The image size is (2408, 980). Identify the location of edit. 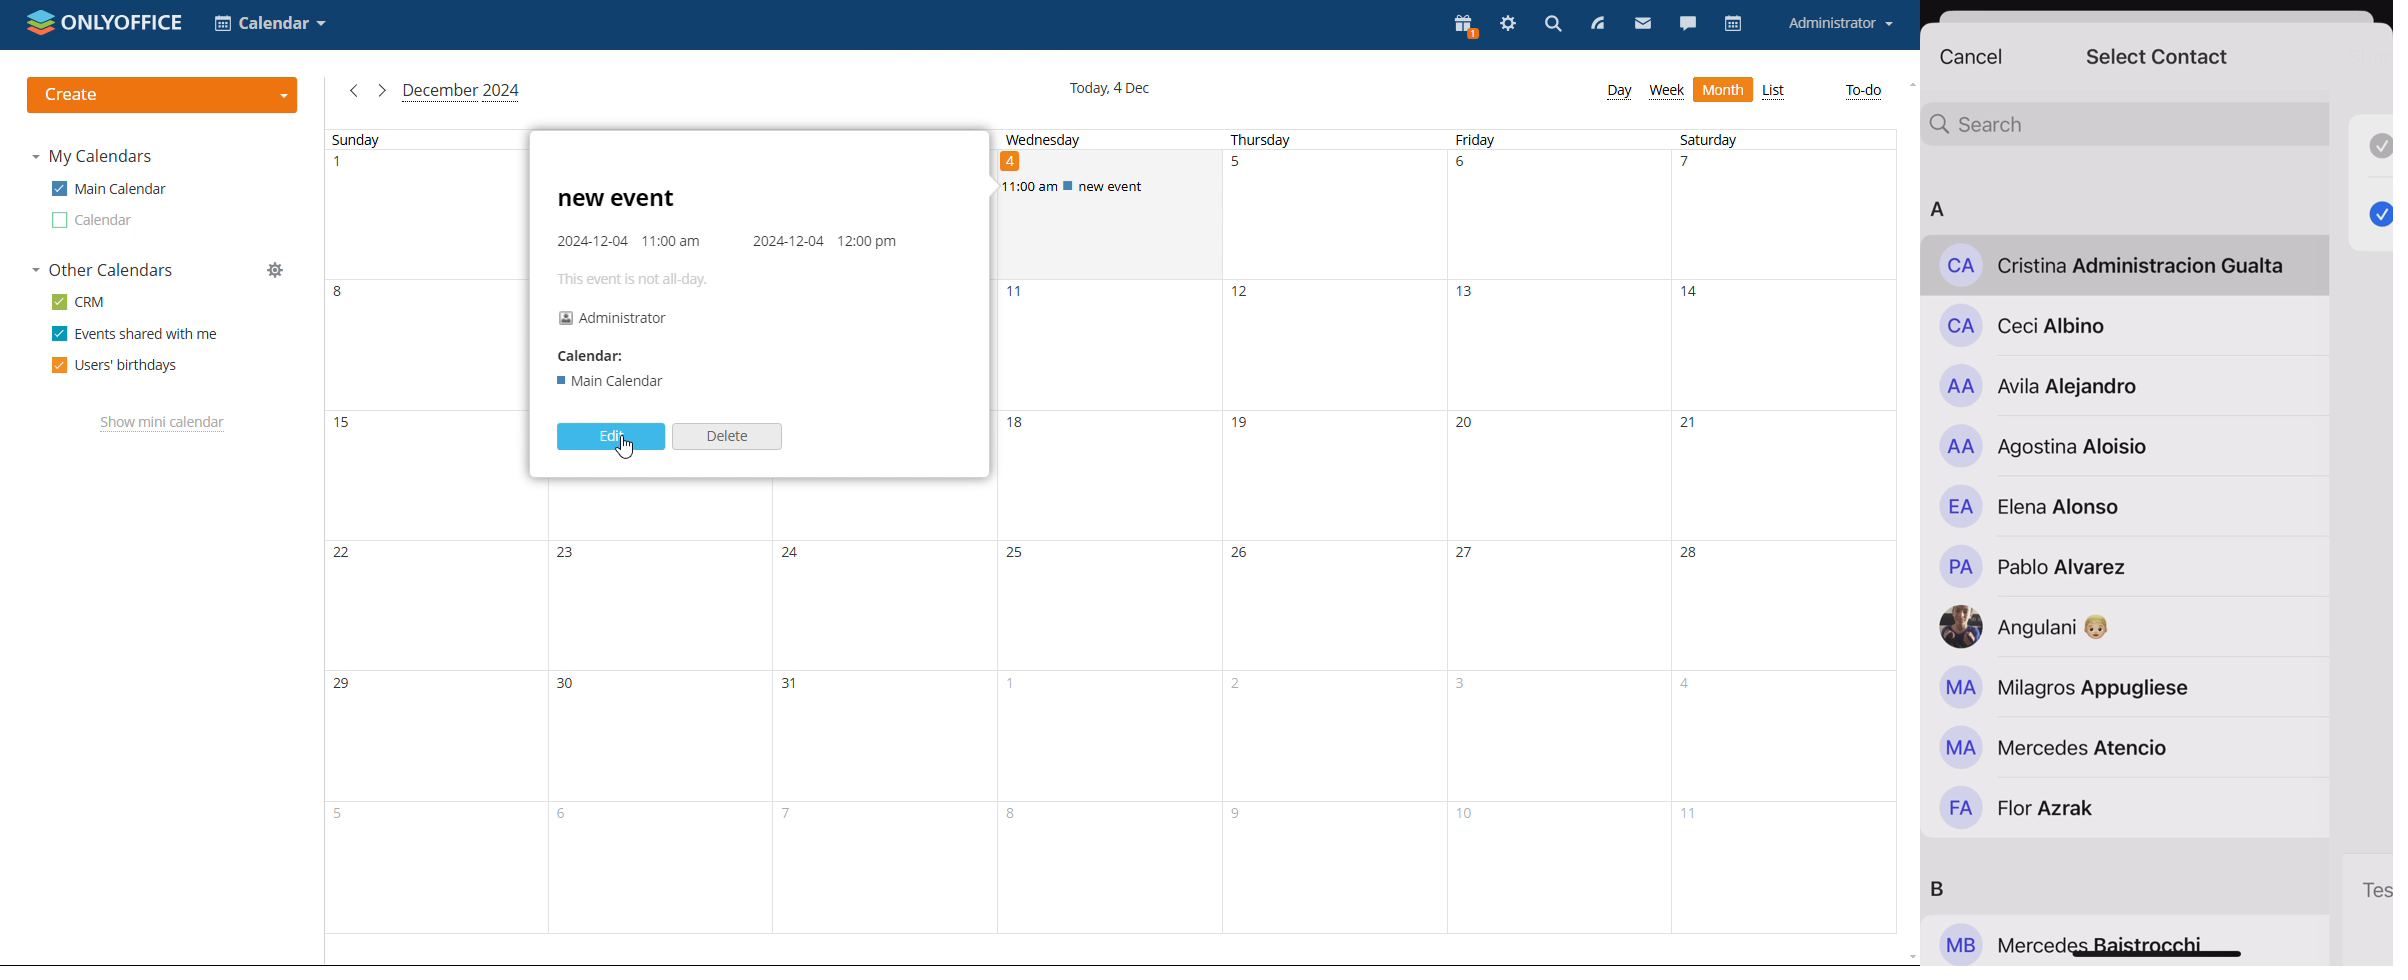
(610, 437).